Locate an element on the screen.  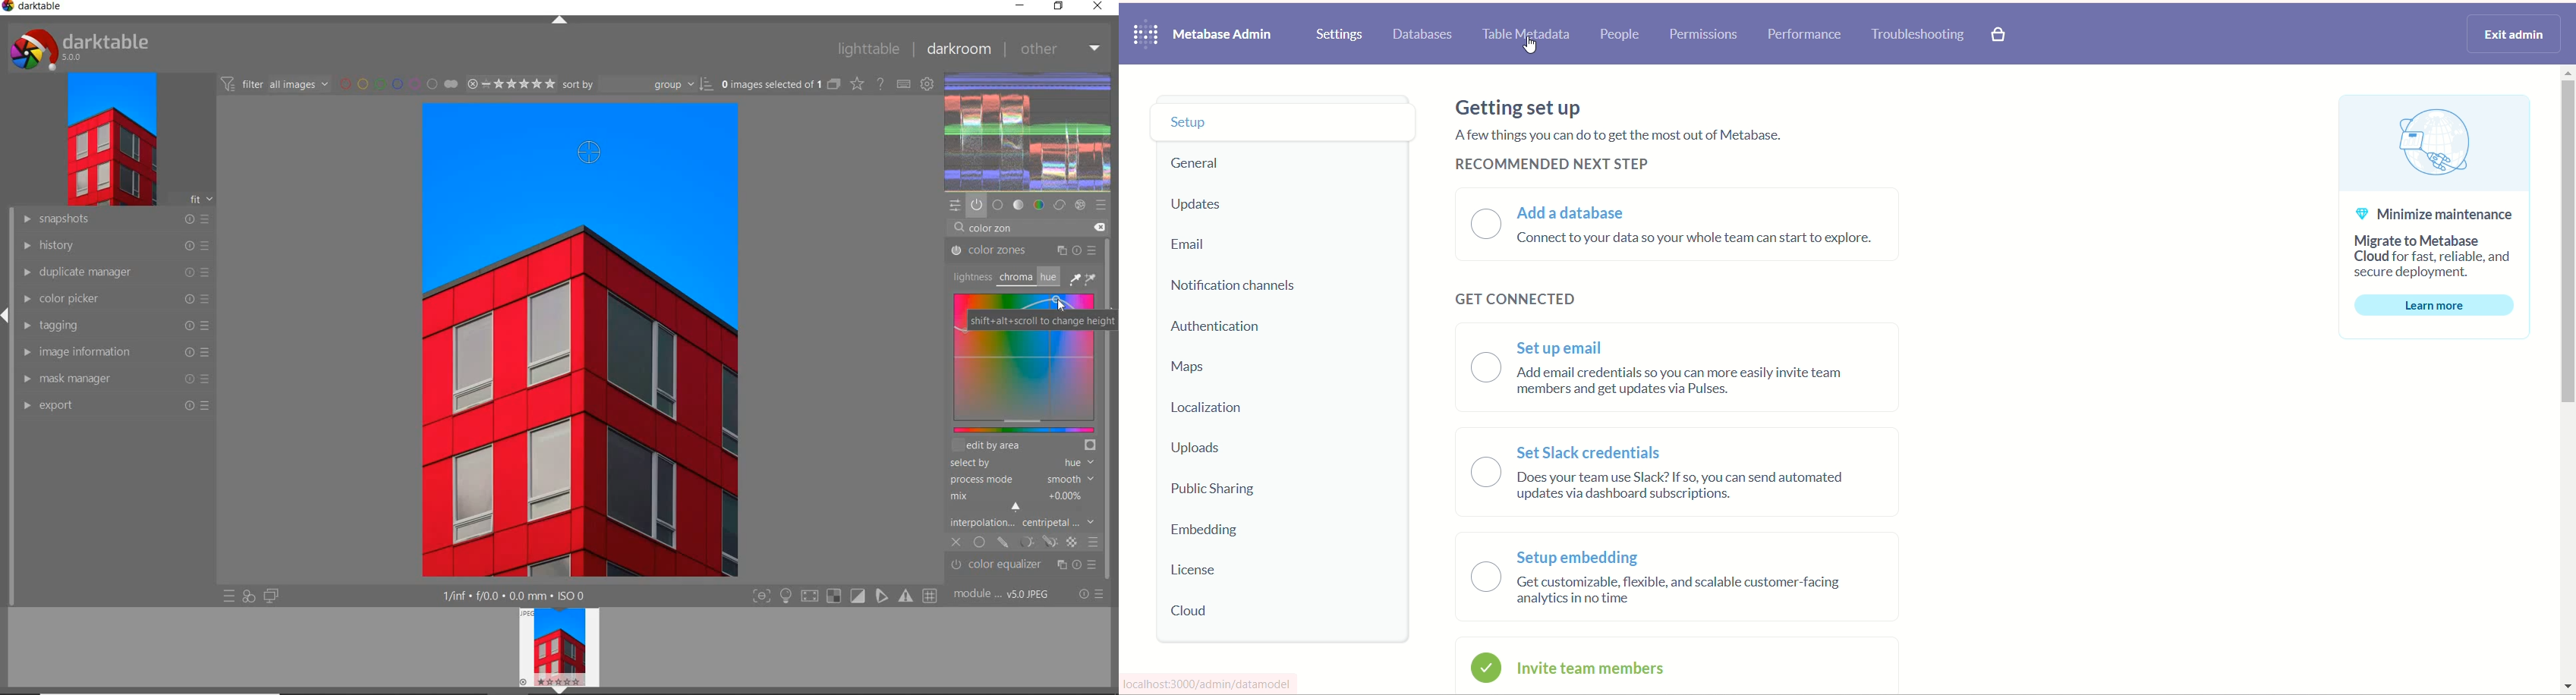
PICKER TOOLS is located at coordinates (1084, 278).